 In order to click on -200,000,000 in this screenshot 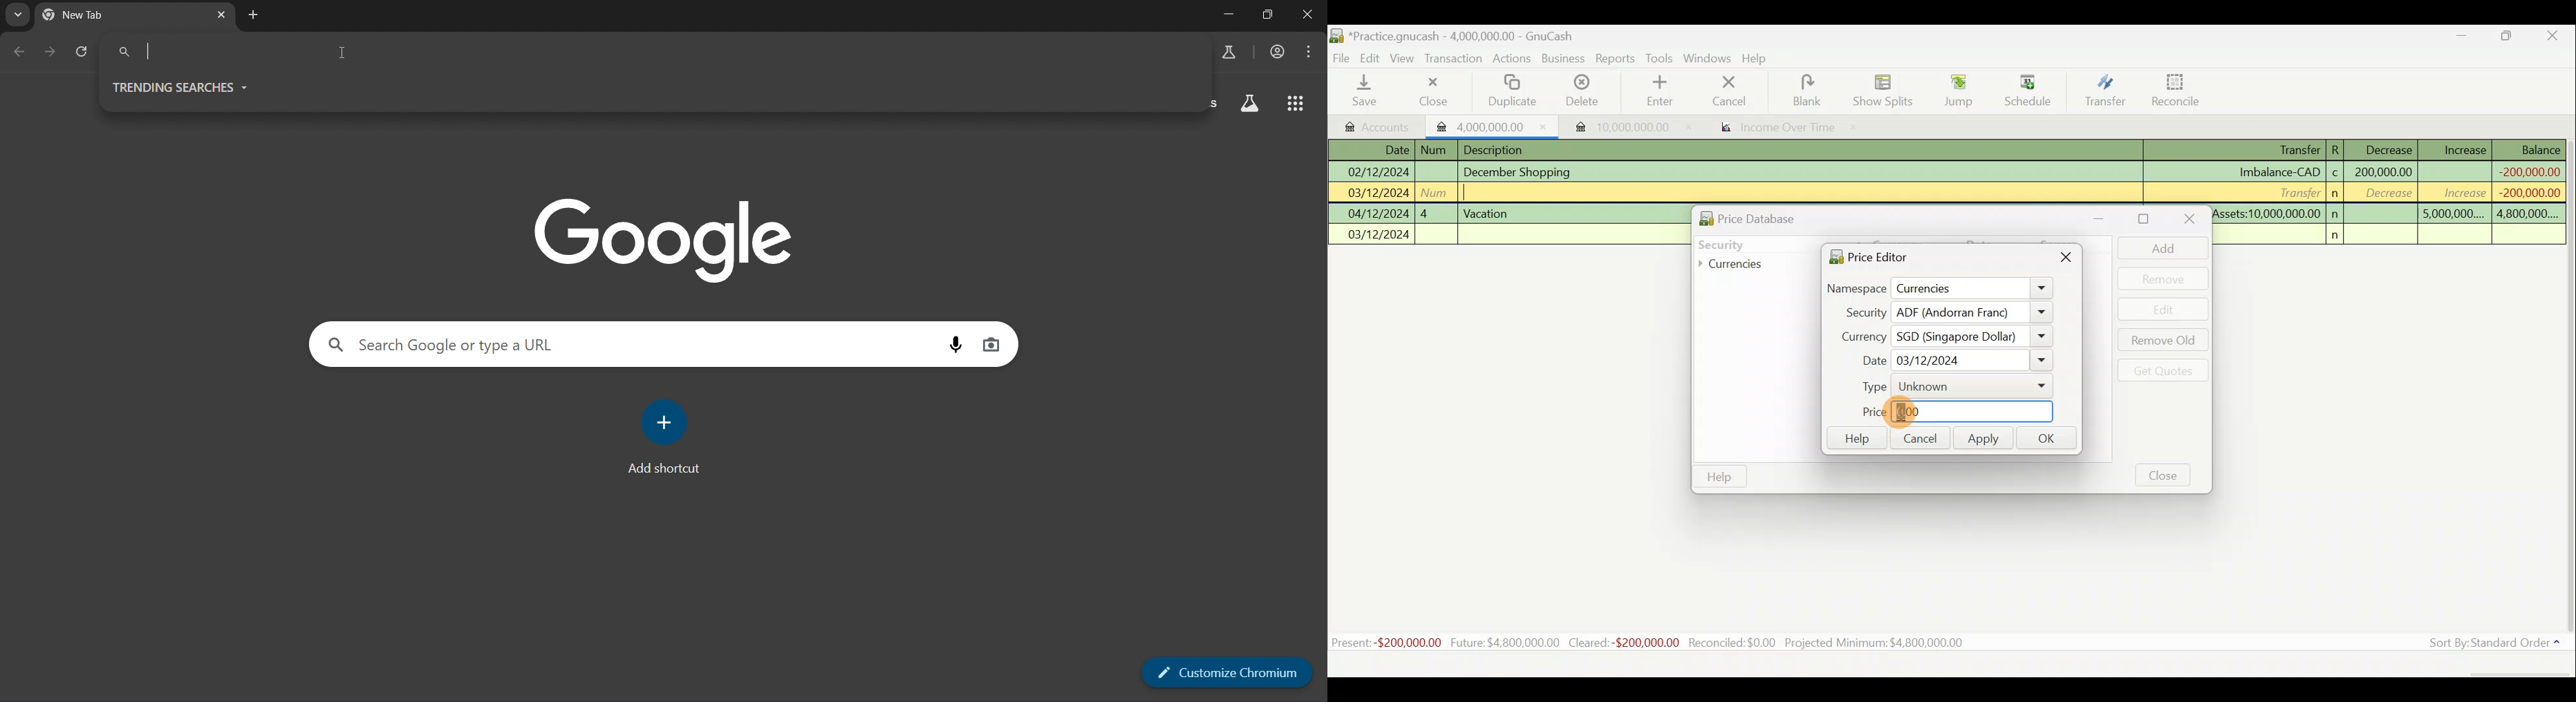, I will do `click(2527, 170)`.